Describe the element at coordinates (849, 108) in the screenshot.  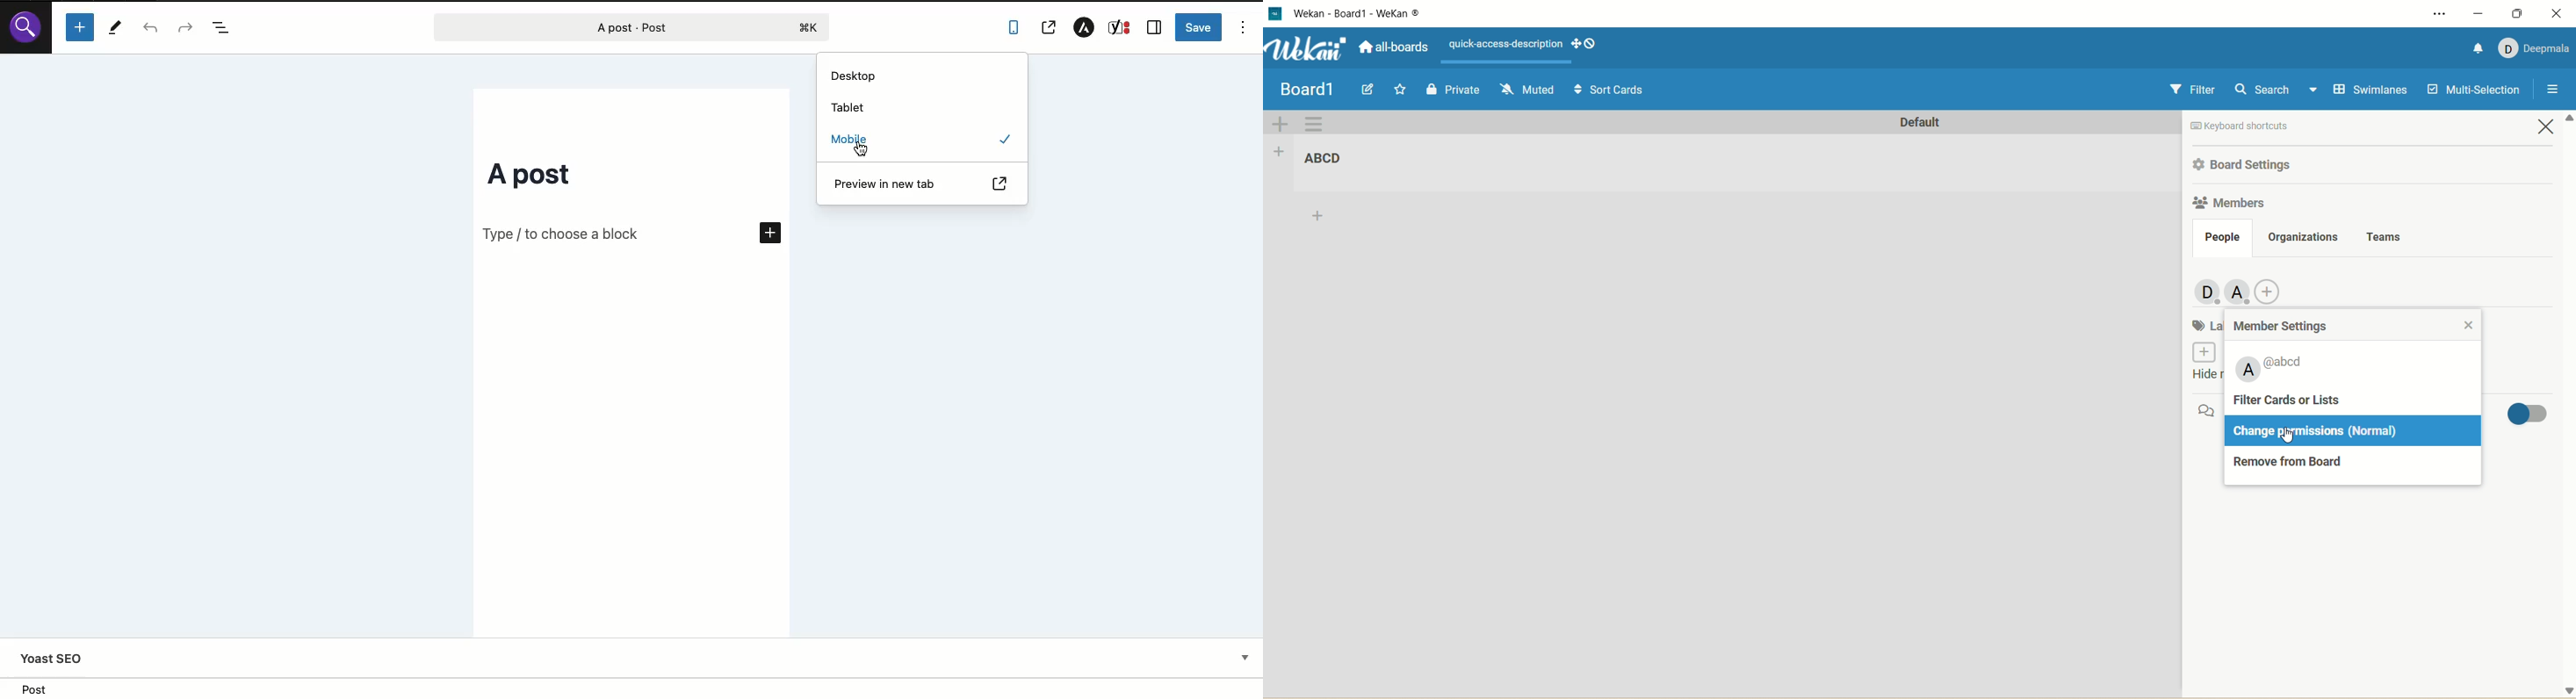
I see `Tablet` at that location.